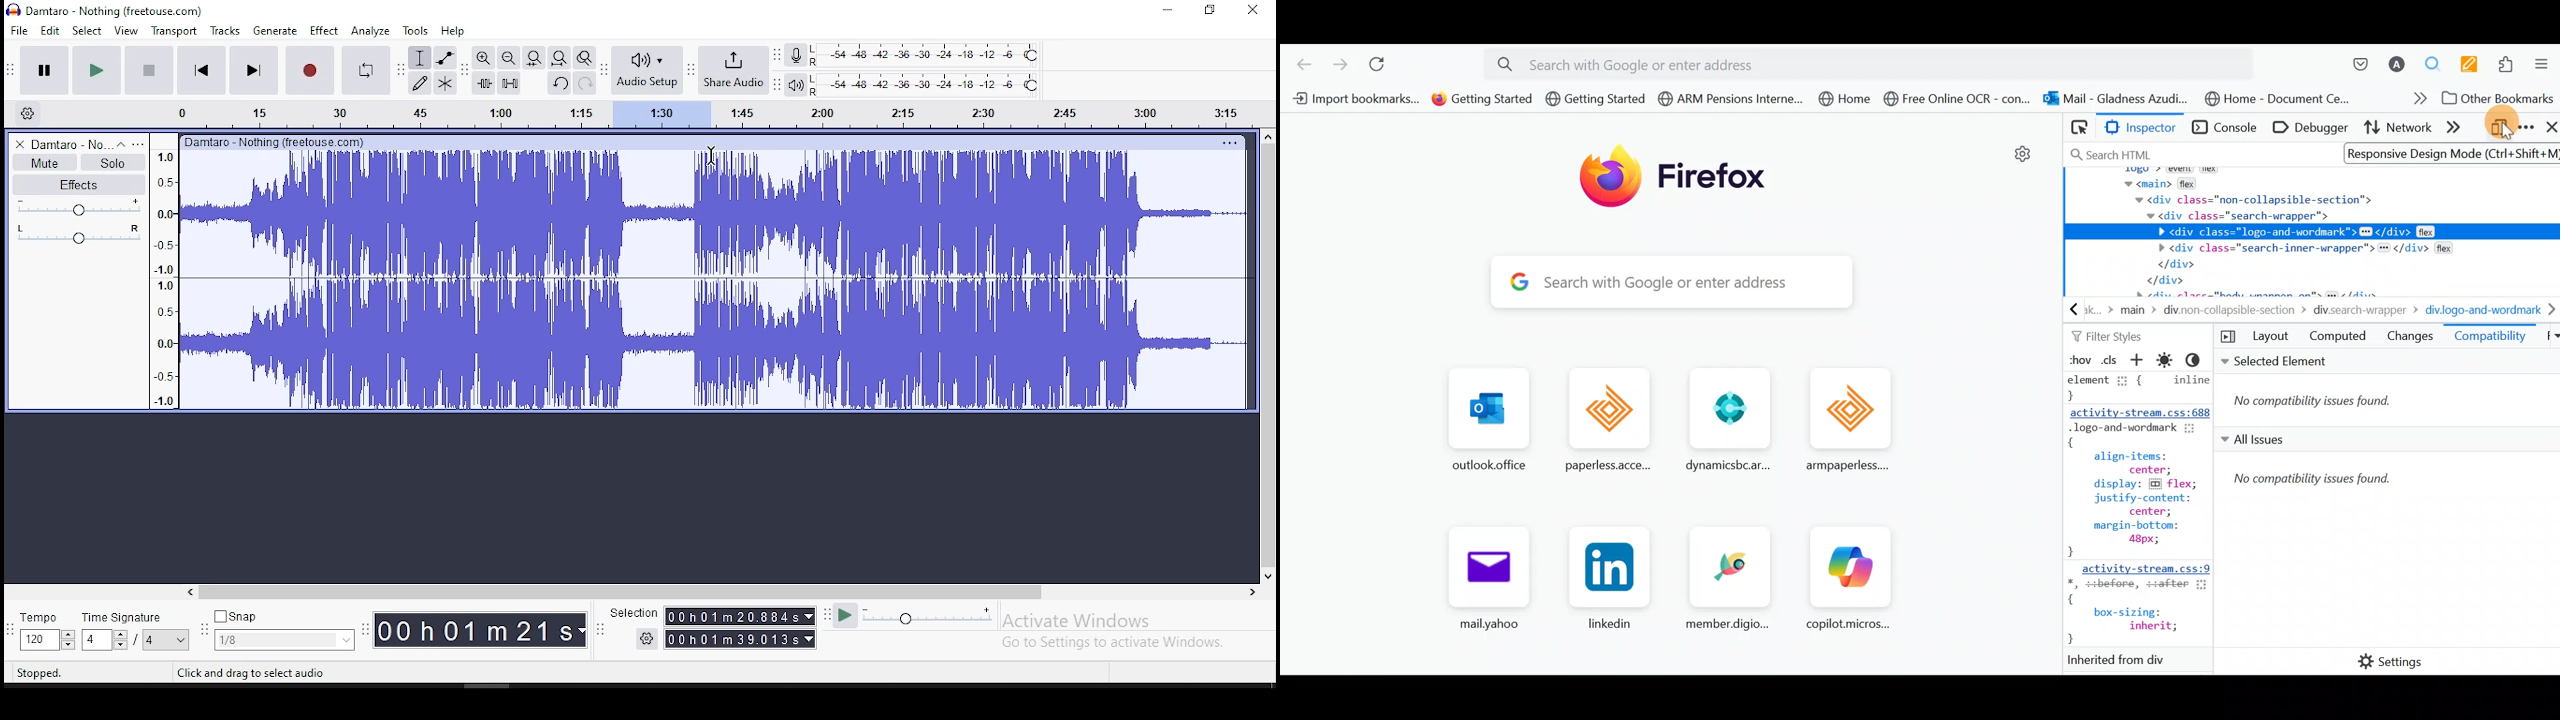 This screenshot has width=2576, height=728. Describe the element at coordinates (21, 144) in the screenshot. I see `delete track` at that location.